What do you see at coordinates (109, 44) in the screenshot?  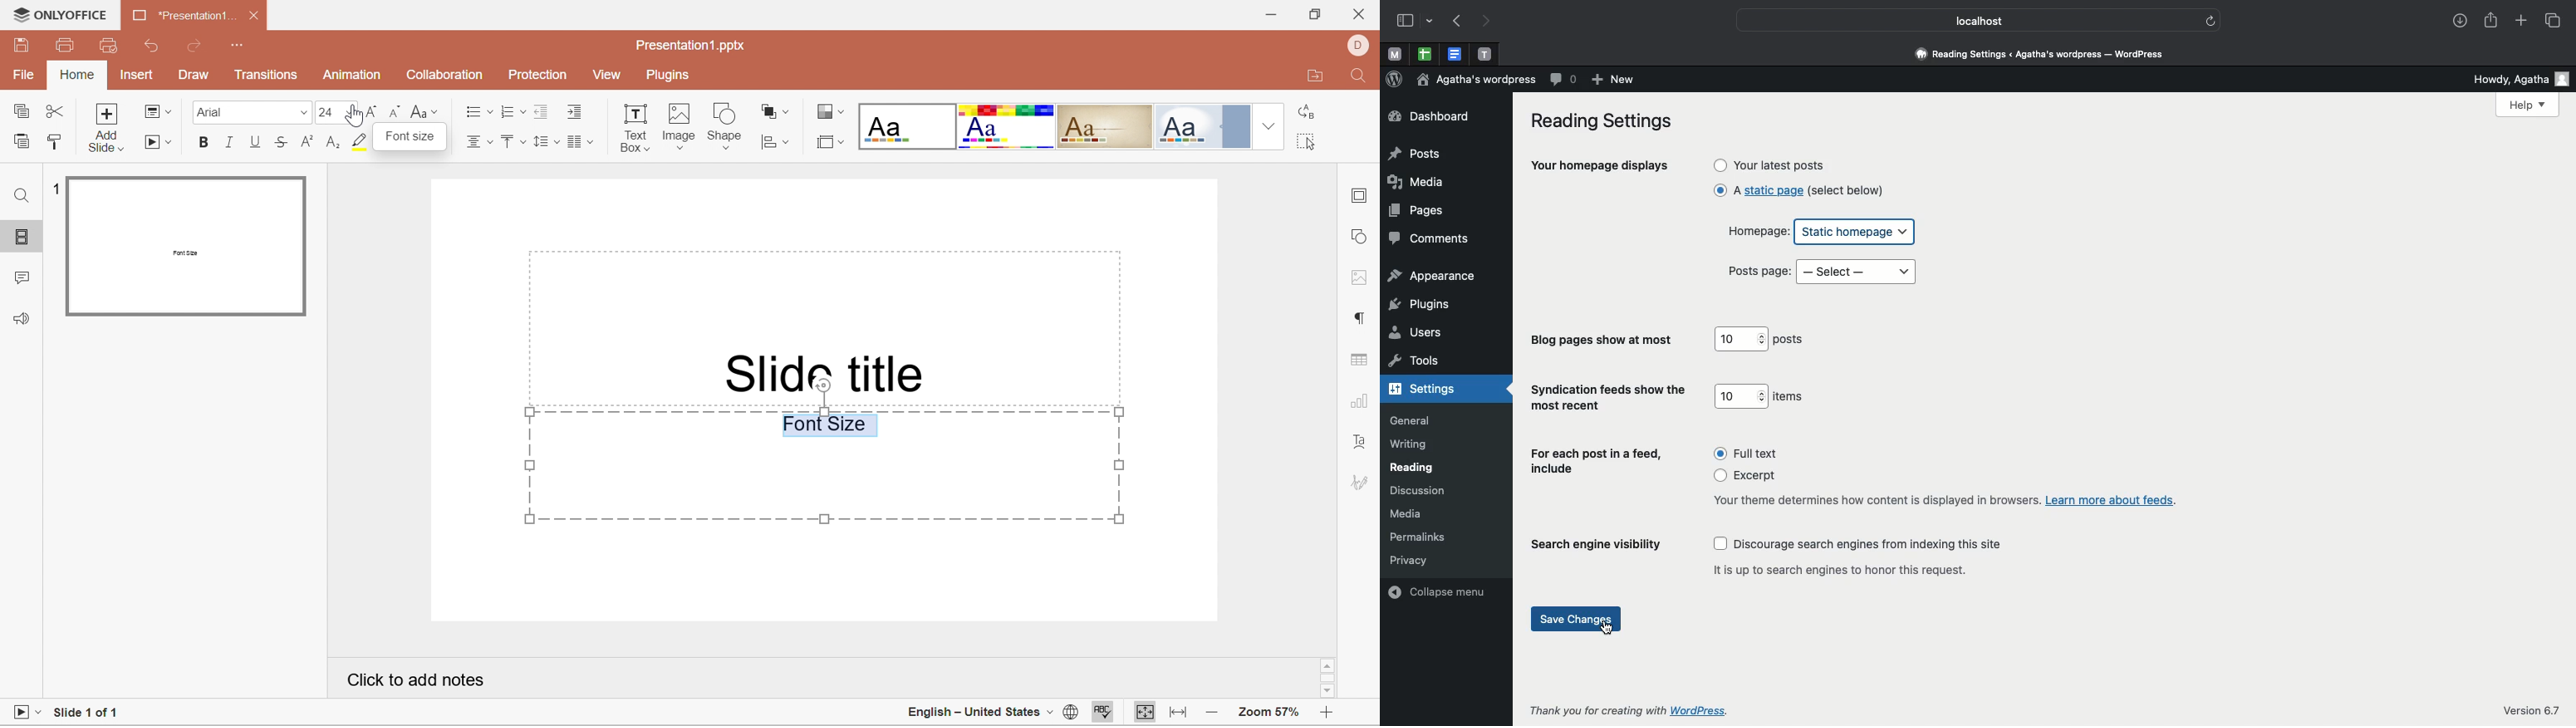 I see `Quick print` at bounding box center [109, 44].